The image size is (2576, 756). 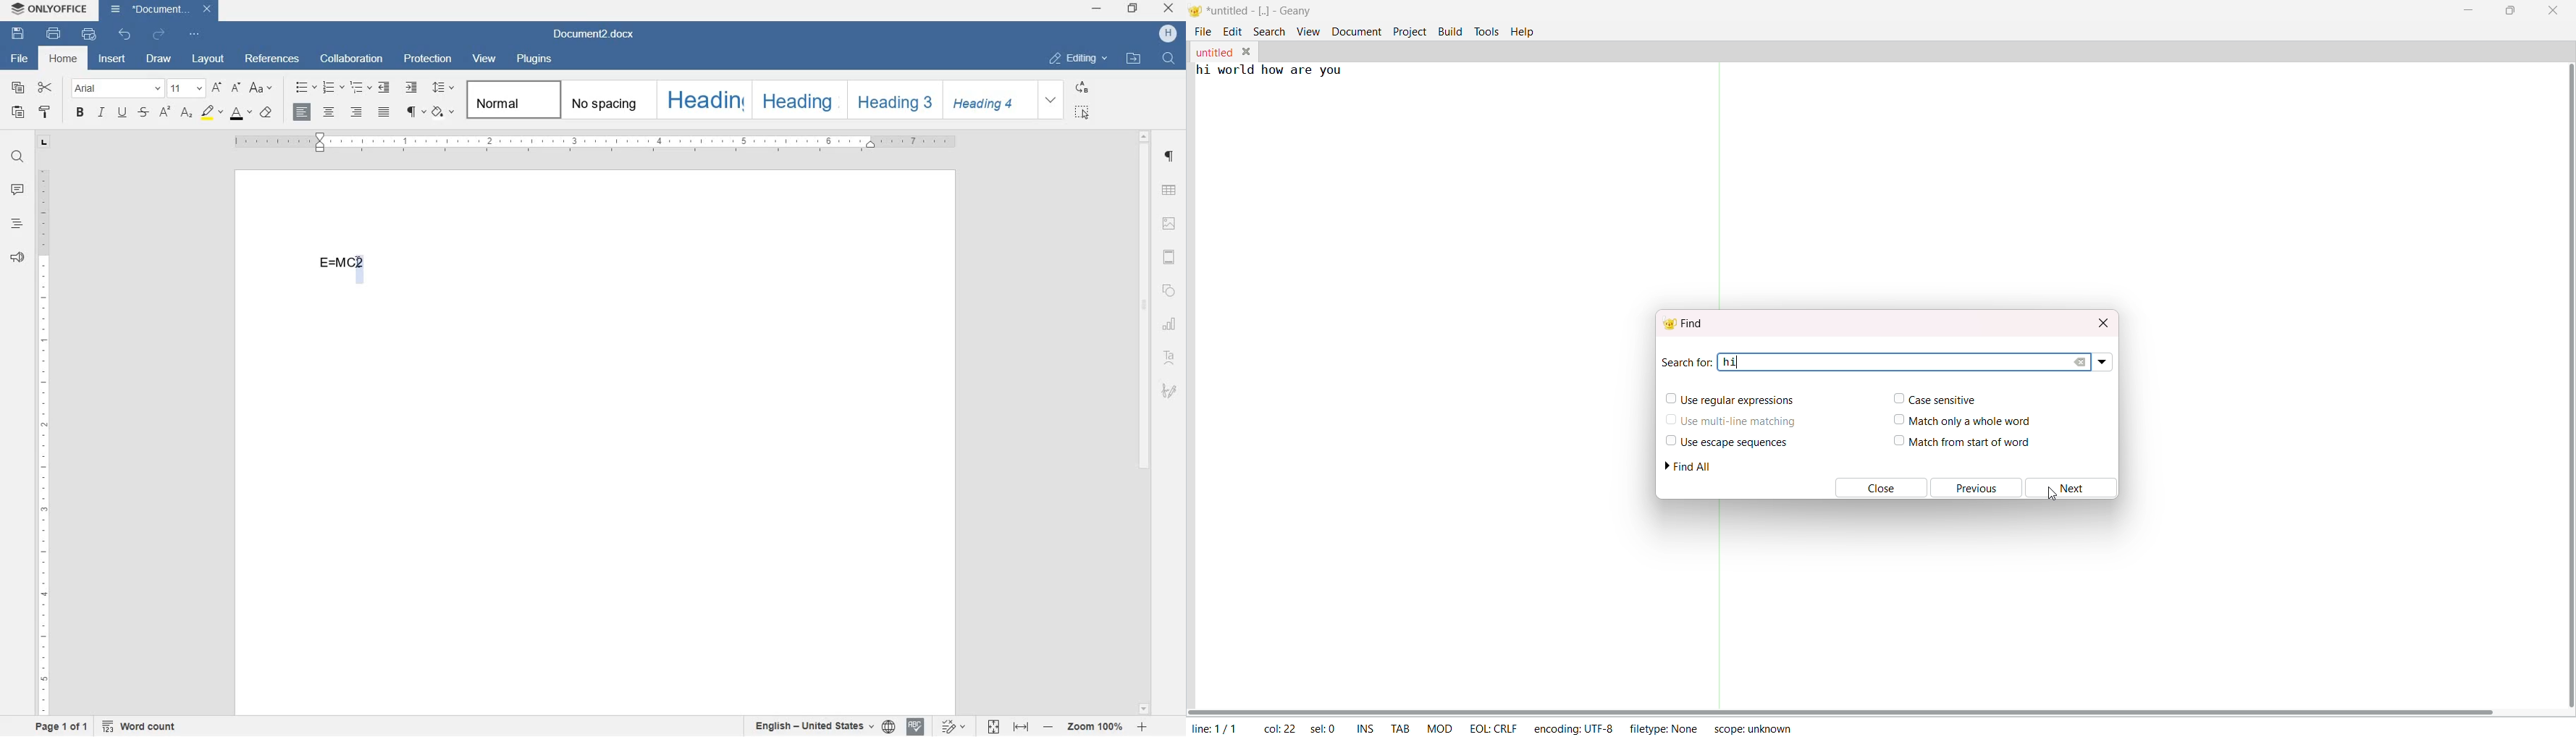 I want to click on image, so click(x=1170, y=224).